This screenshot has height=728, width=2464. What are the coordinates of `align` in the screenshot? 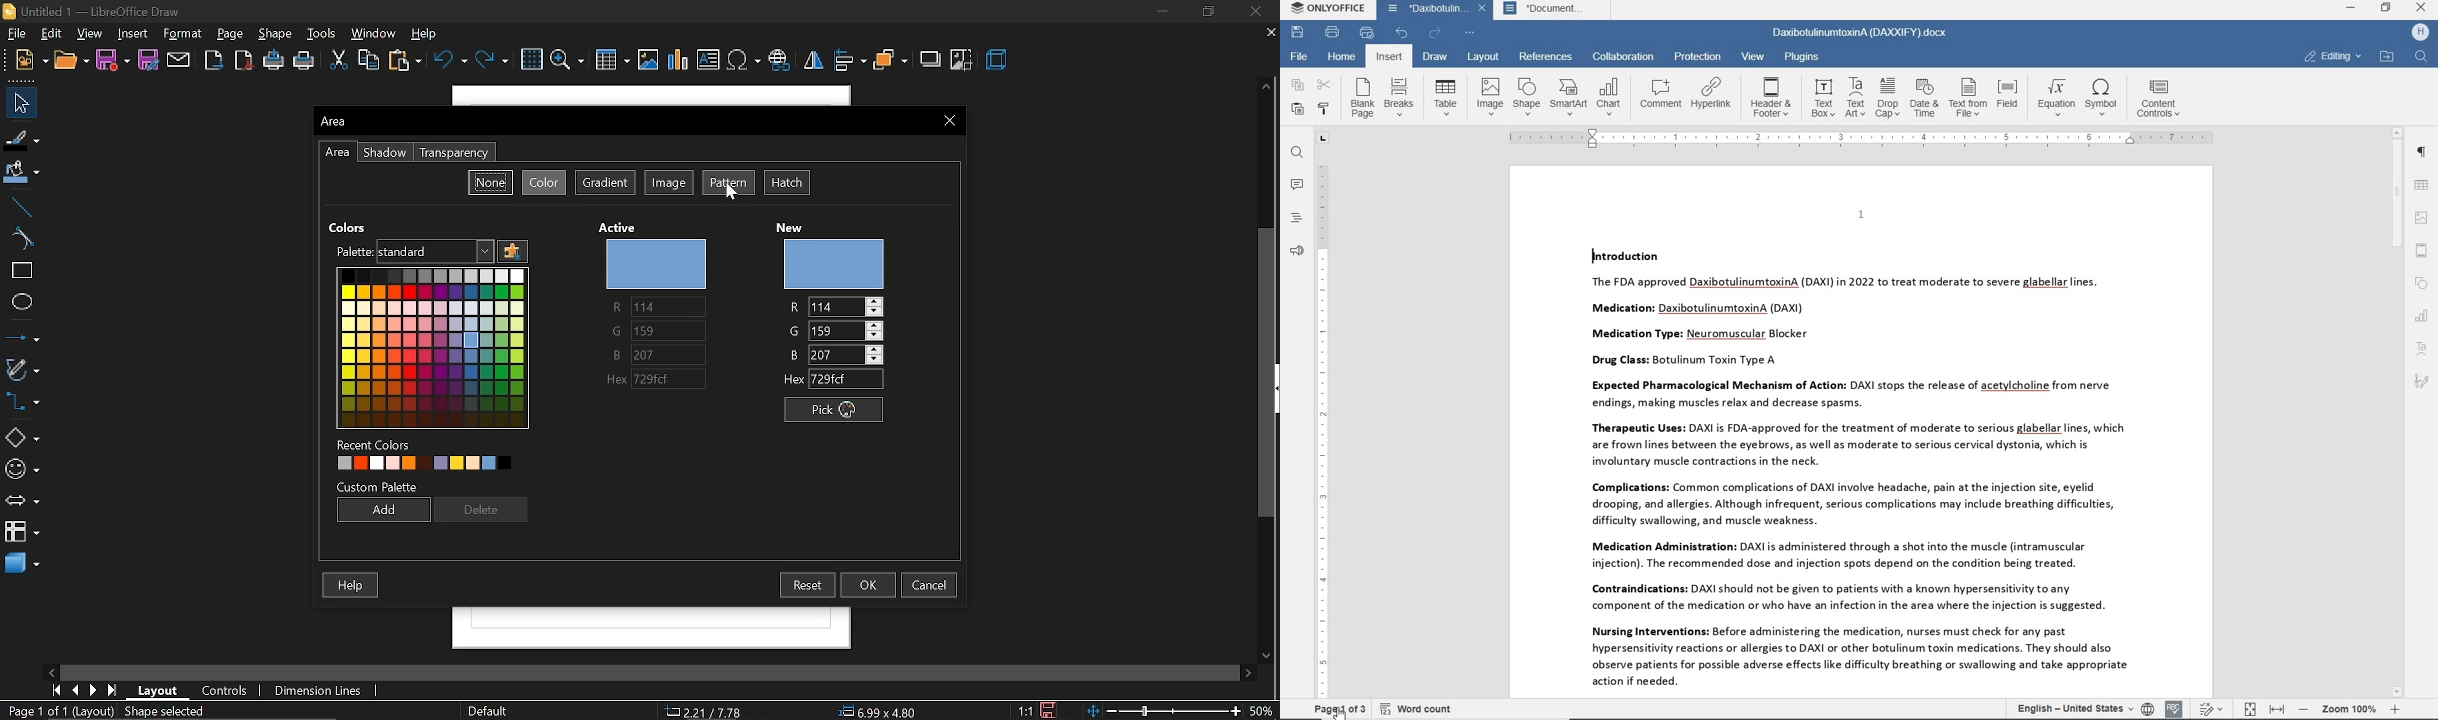 It's located at (850, 62).